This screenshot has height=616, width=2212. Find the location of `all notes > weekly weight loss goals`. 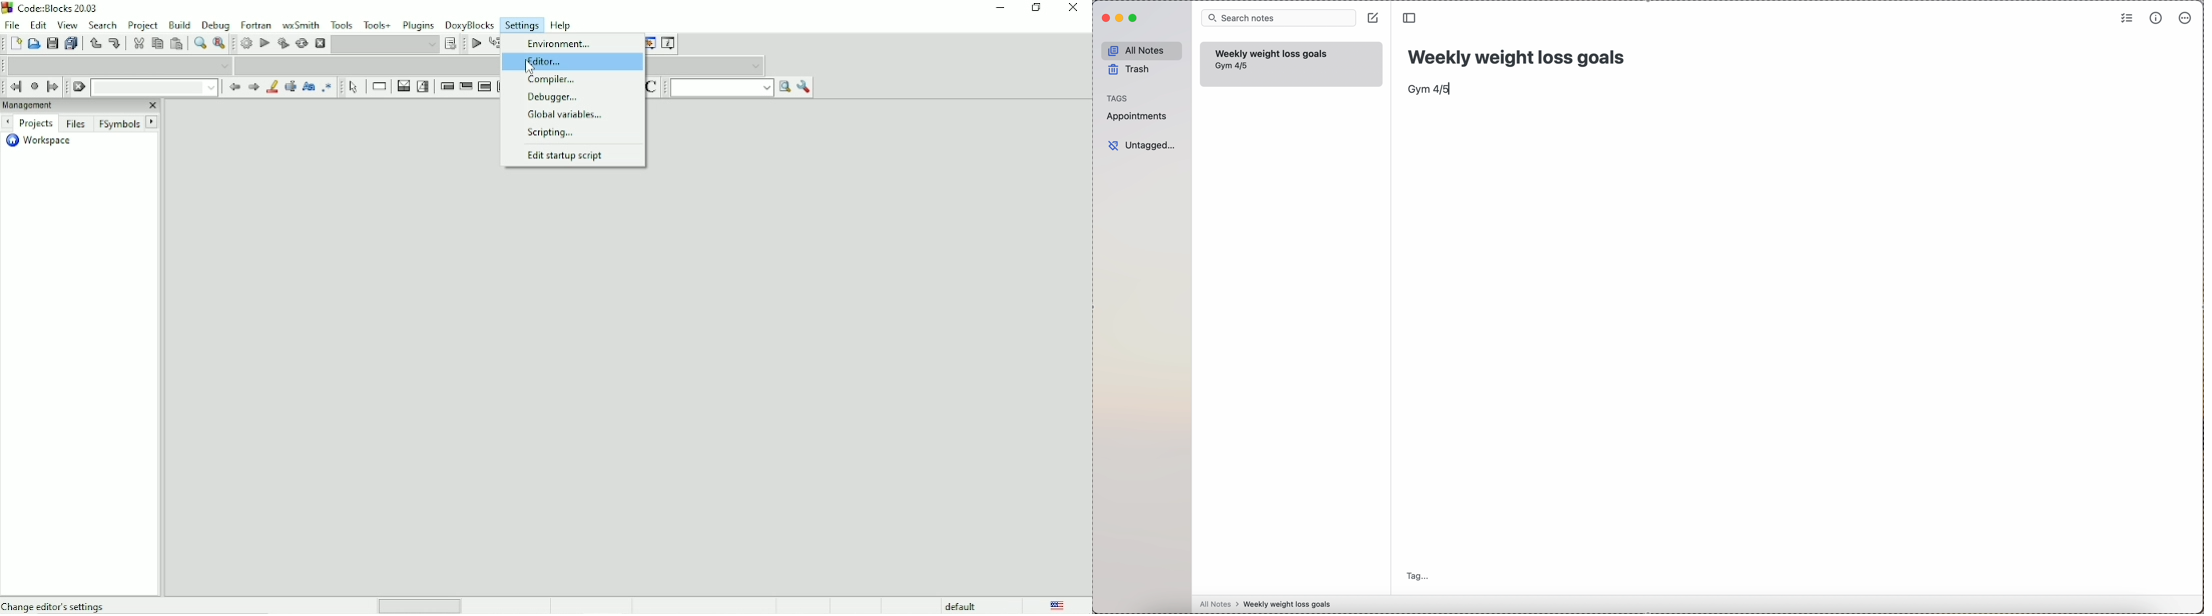

all notes > weekly weight loss goals is located at coordinates (1269, 604).